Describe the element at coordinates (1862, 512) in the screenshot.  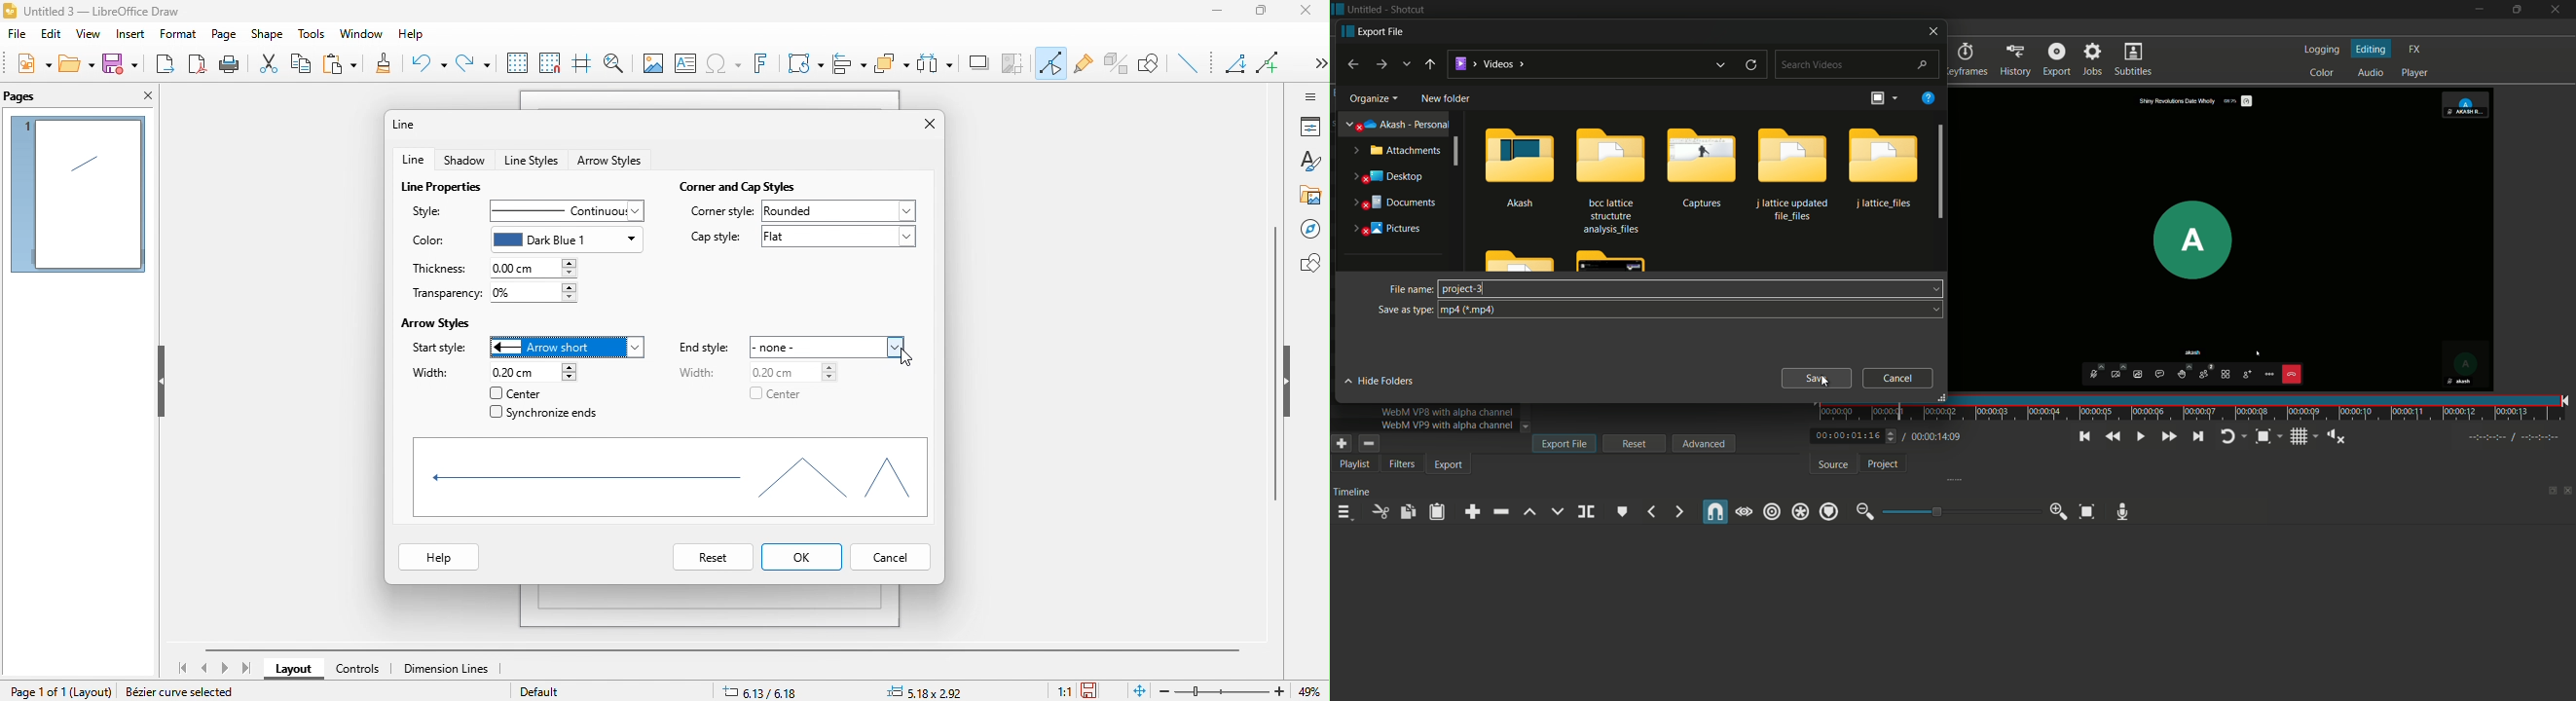
I see `zoom out` at that location.